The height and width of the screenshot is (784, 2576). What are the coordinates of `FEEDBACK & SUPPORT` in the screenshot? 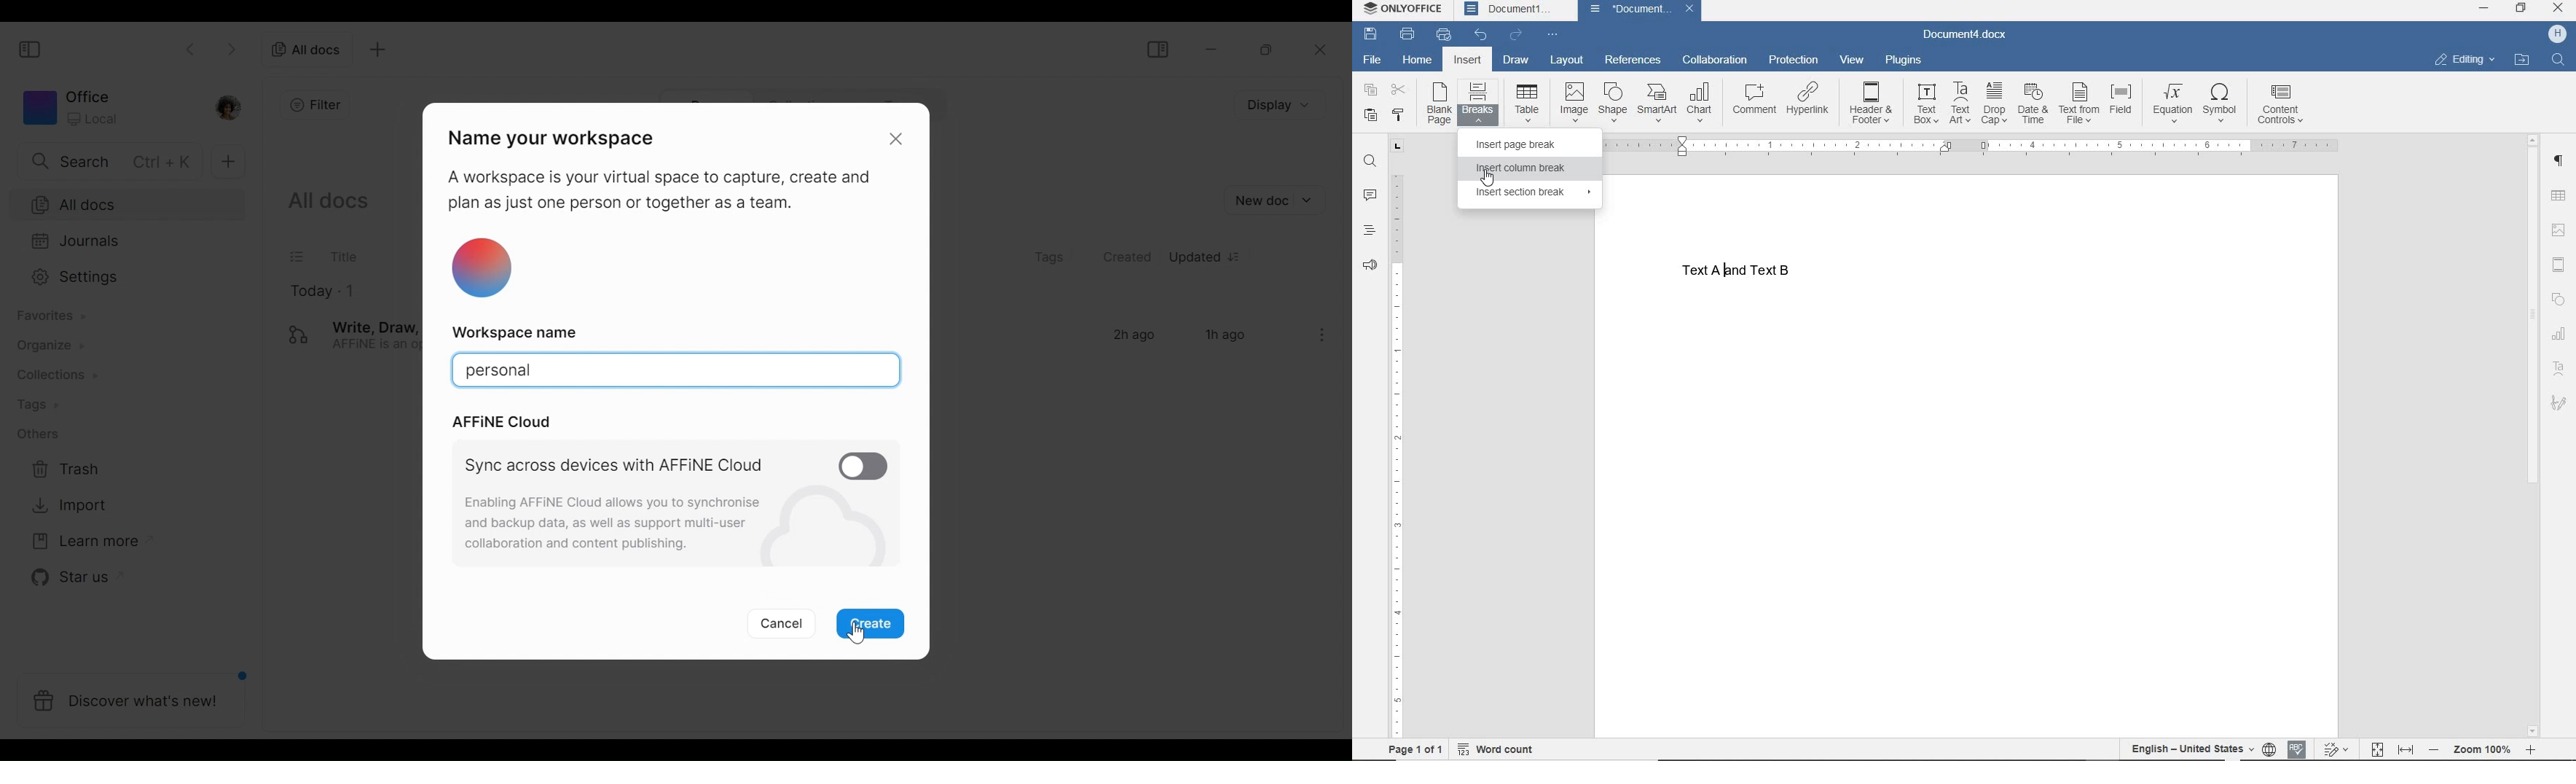 It's located at (1369, 264).